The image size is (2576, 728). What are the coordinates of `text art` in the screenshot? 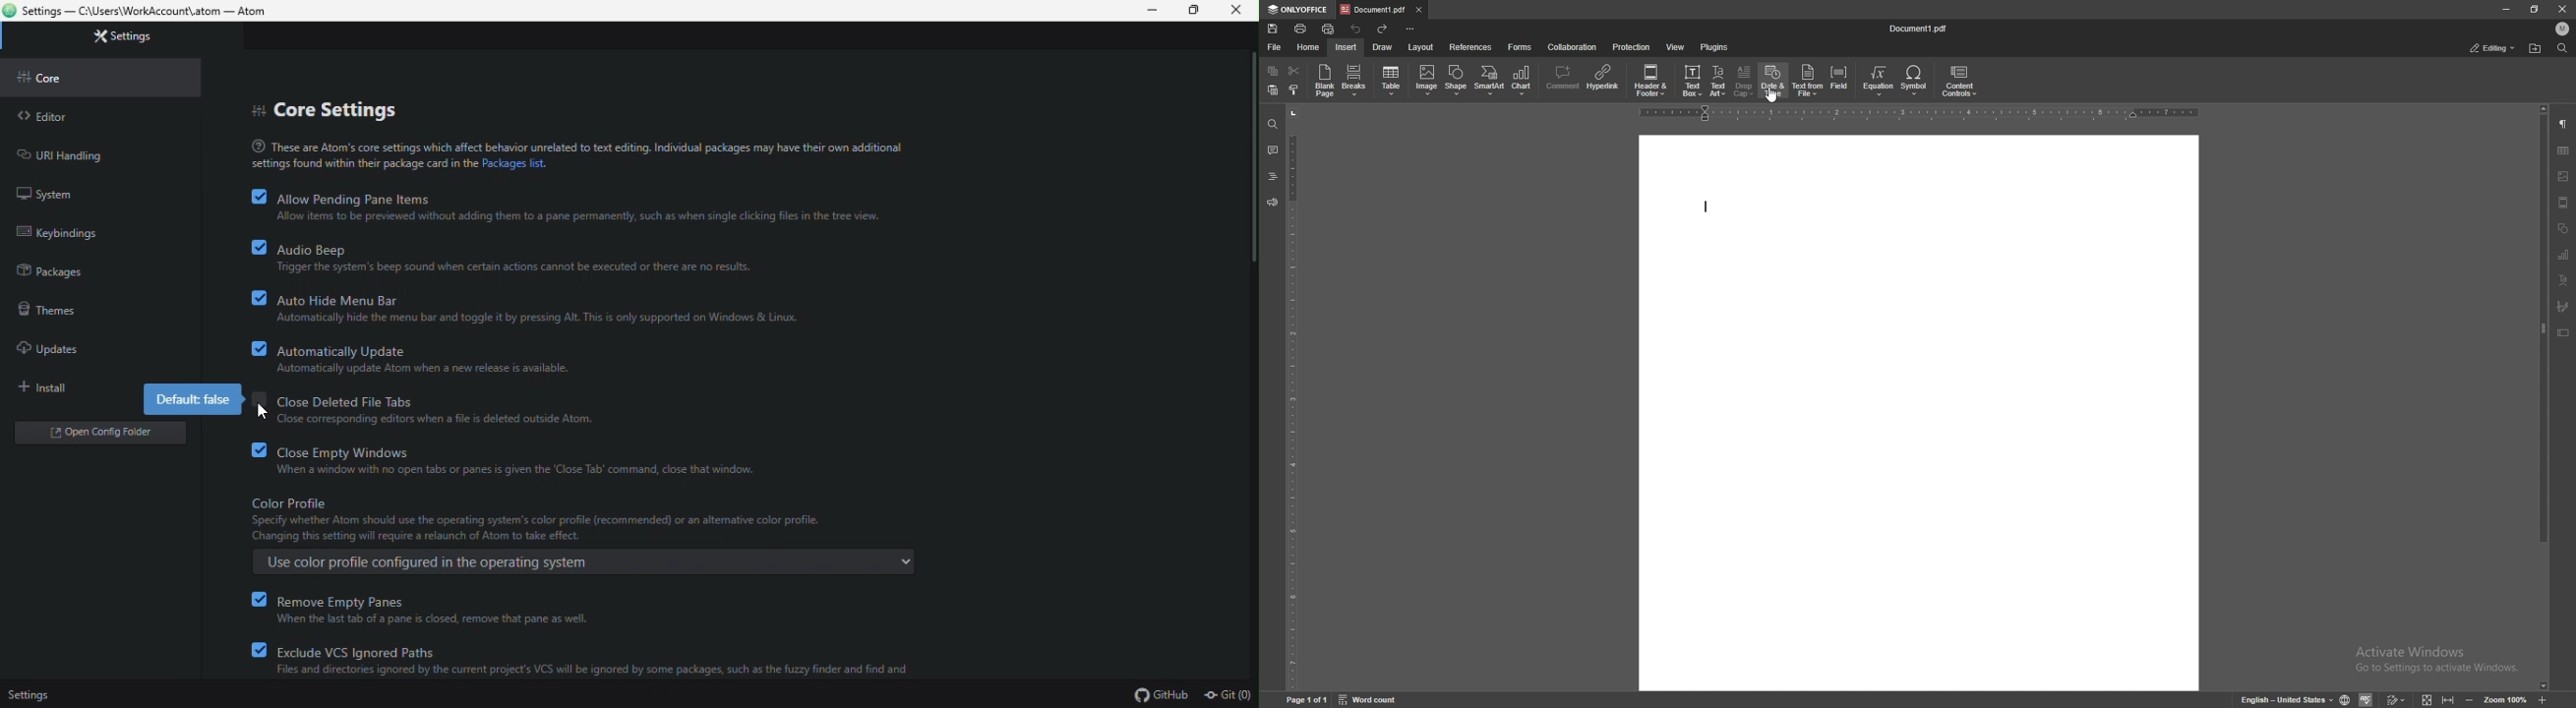 It's located at (1719, 80).